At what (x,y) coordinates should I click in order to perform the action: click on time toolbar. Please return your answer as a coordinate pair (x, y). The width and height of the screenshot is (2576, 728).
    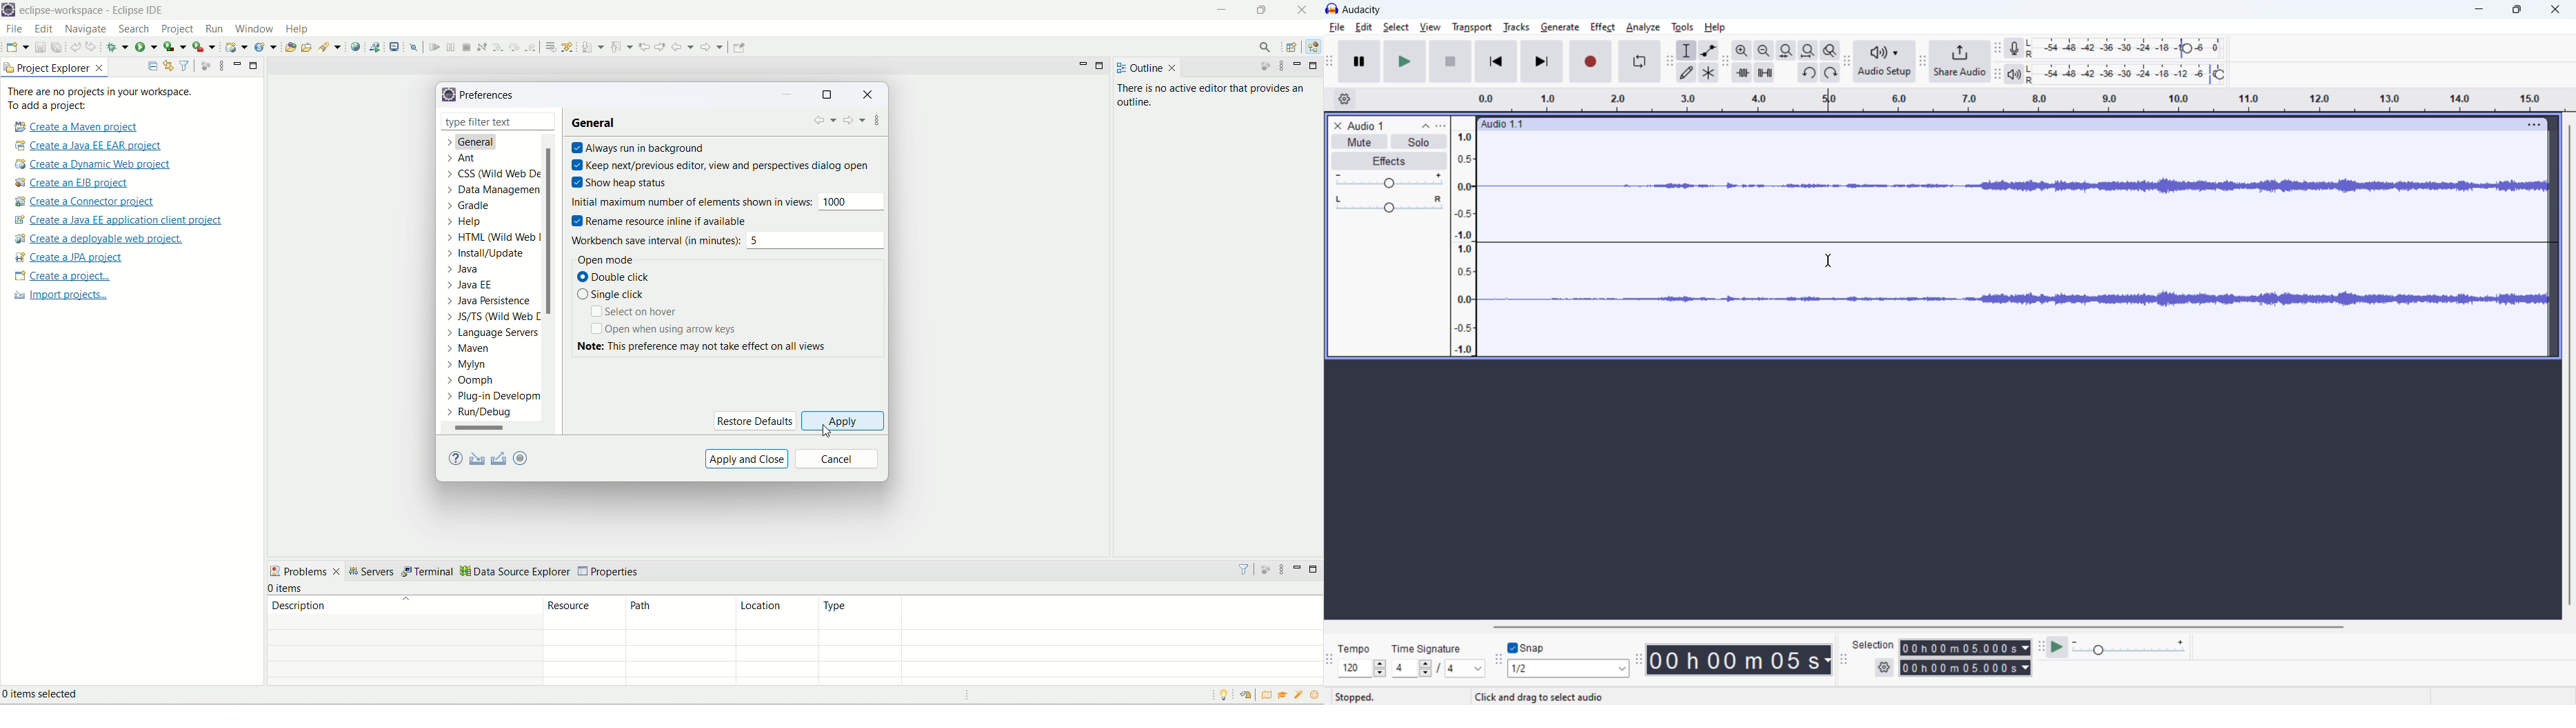
    Looking at the image, I should click on (1641, 659).